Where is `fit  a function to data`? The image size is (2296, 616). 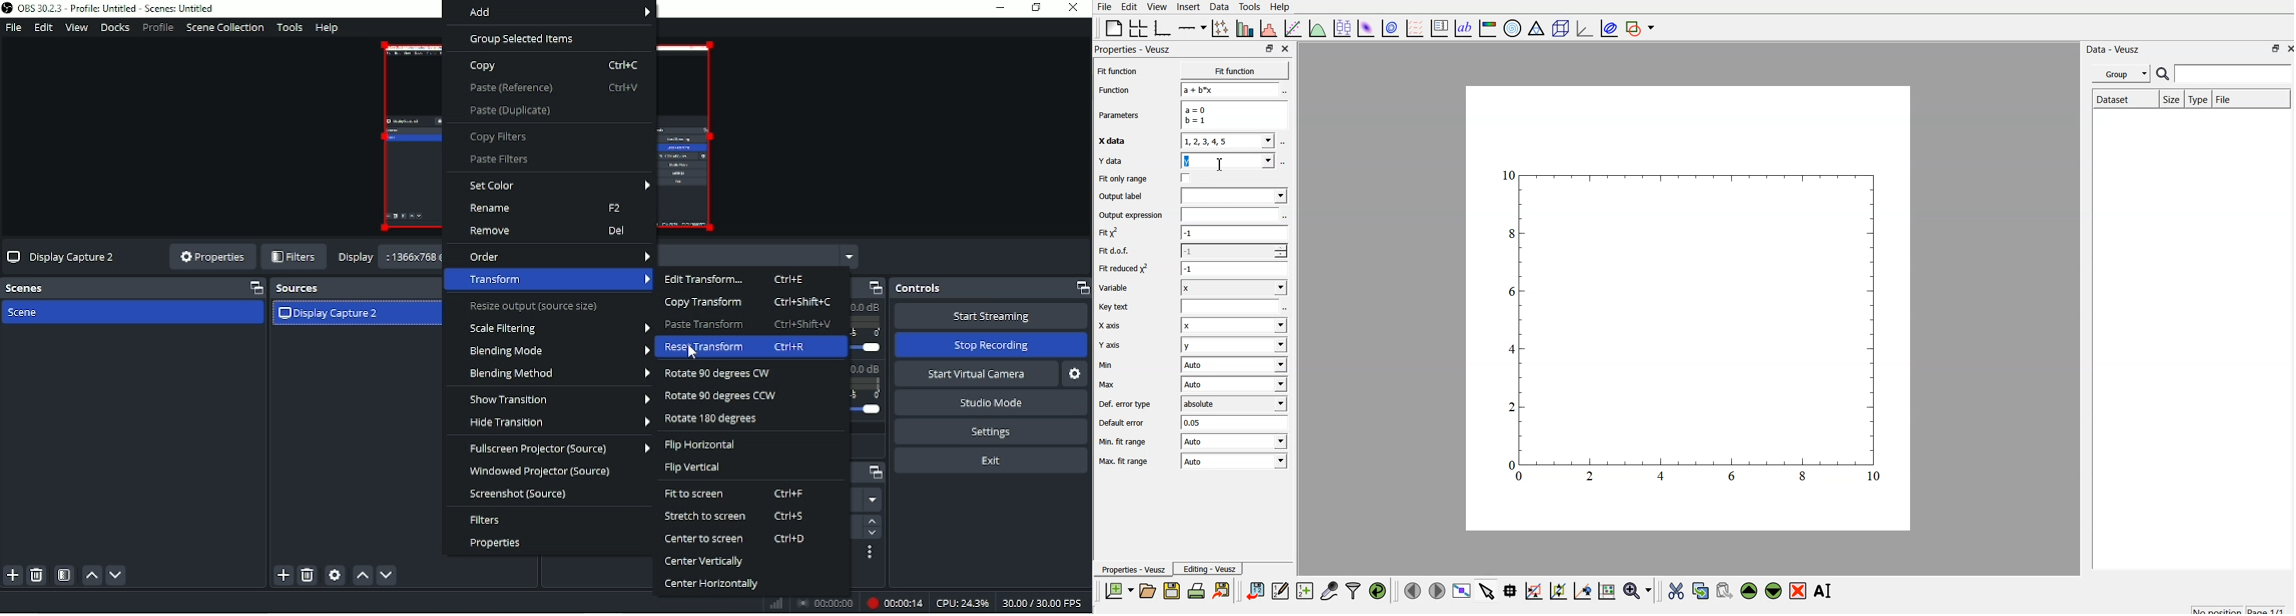
fit  a function to data is located at coordinates (1292, 30).